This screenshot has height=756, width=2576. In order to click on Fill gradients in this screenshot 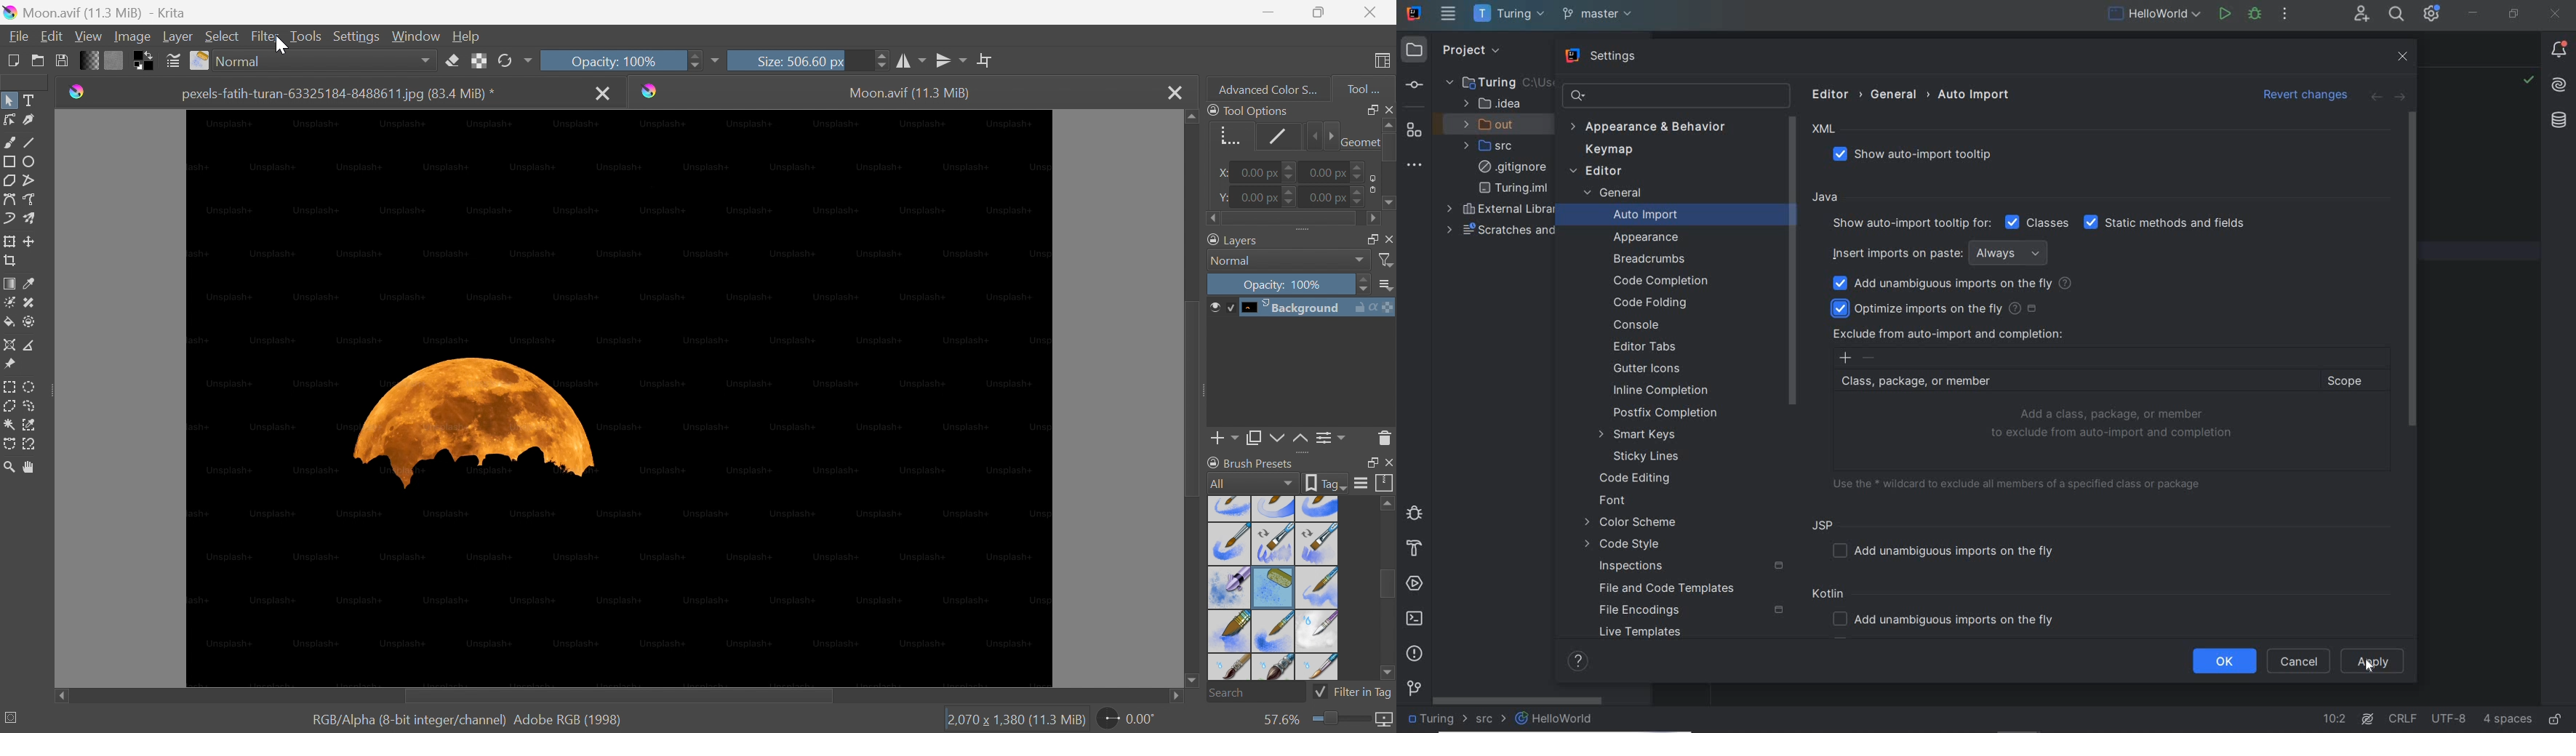, I will do `click(87, 60)`.